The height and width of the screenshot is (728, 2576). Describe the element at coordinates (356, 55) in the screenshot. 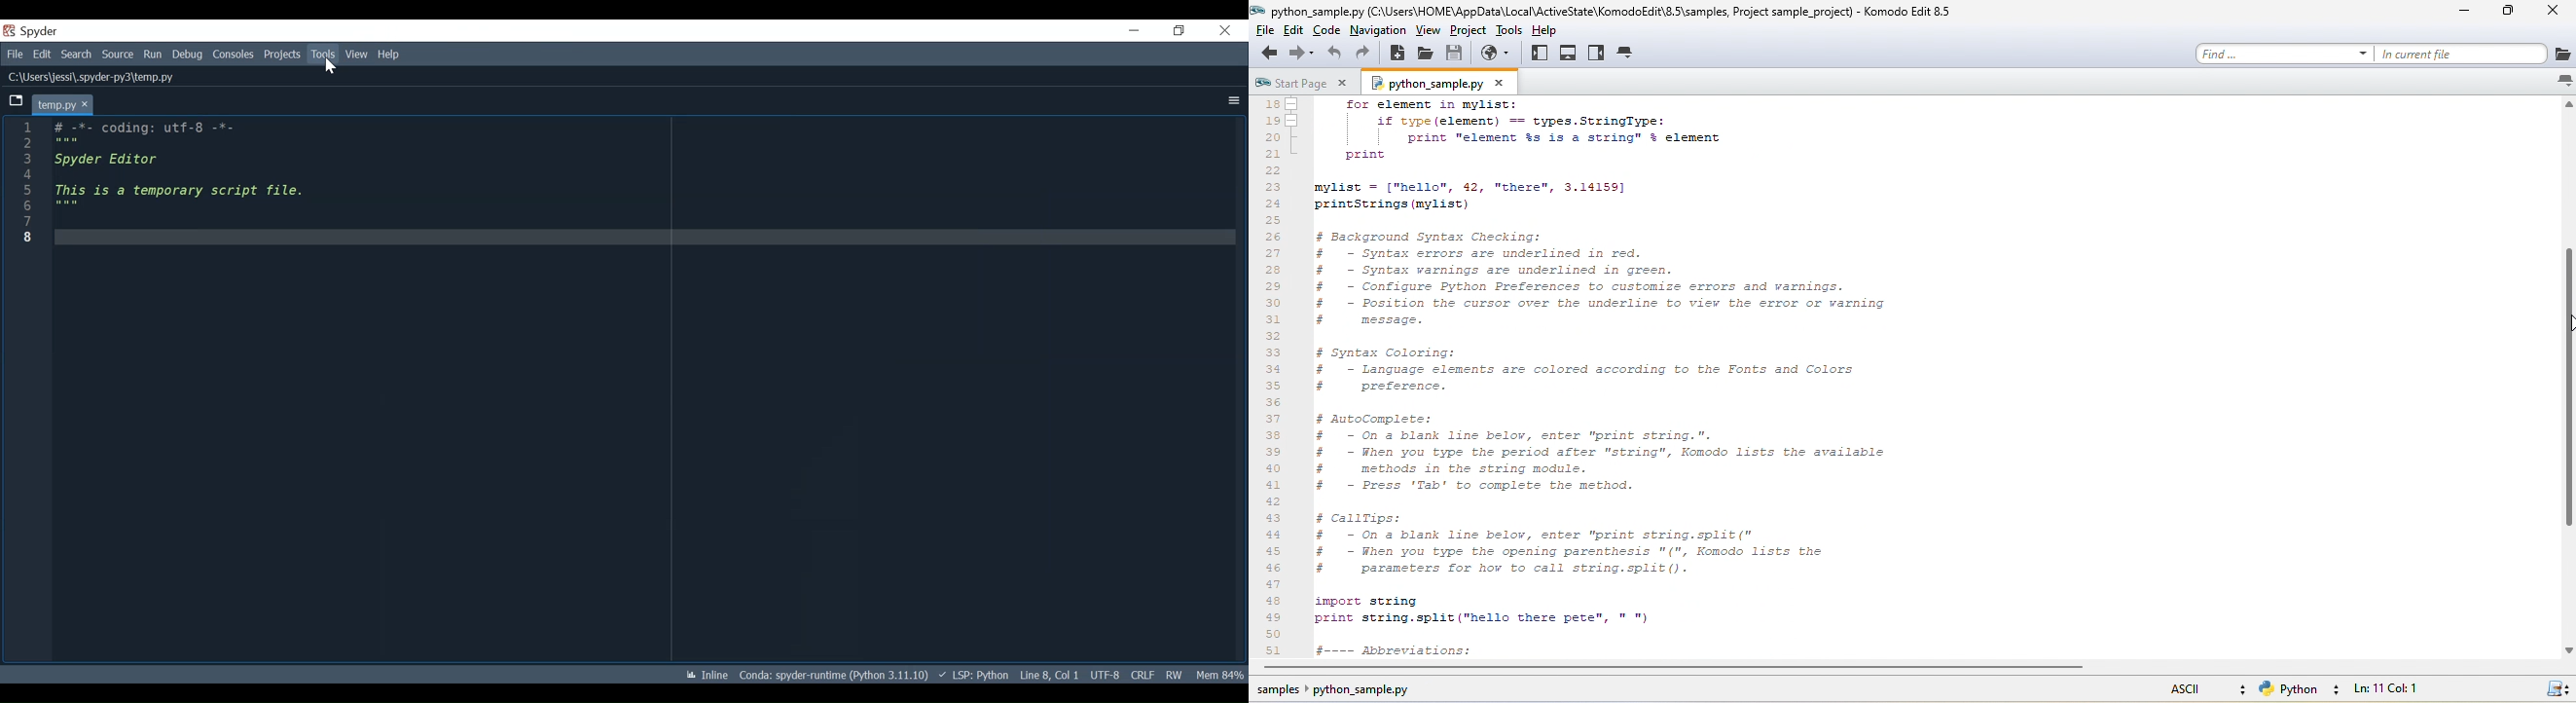

I see `View` at that location.